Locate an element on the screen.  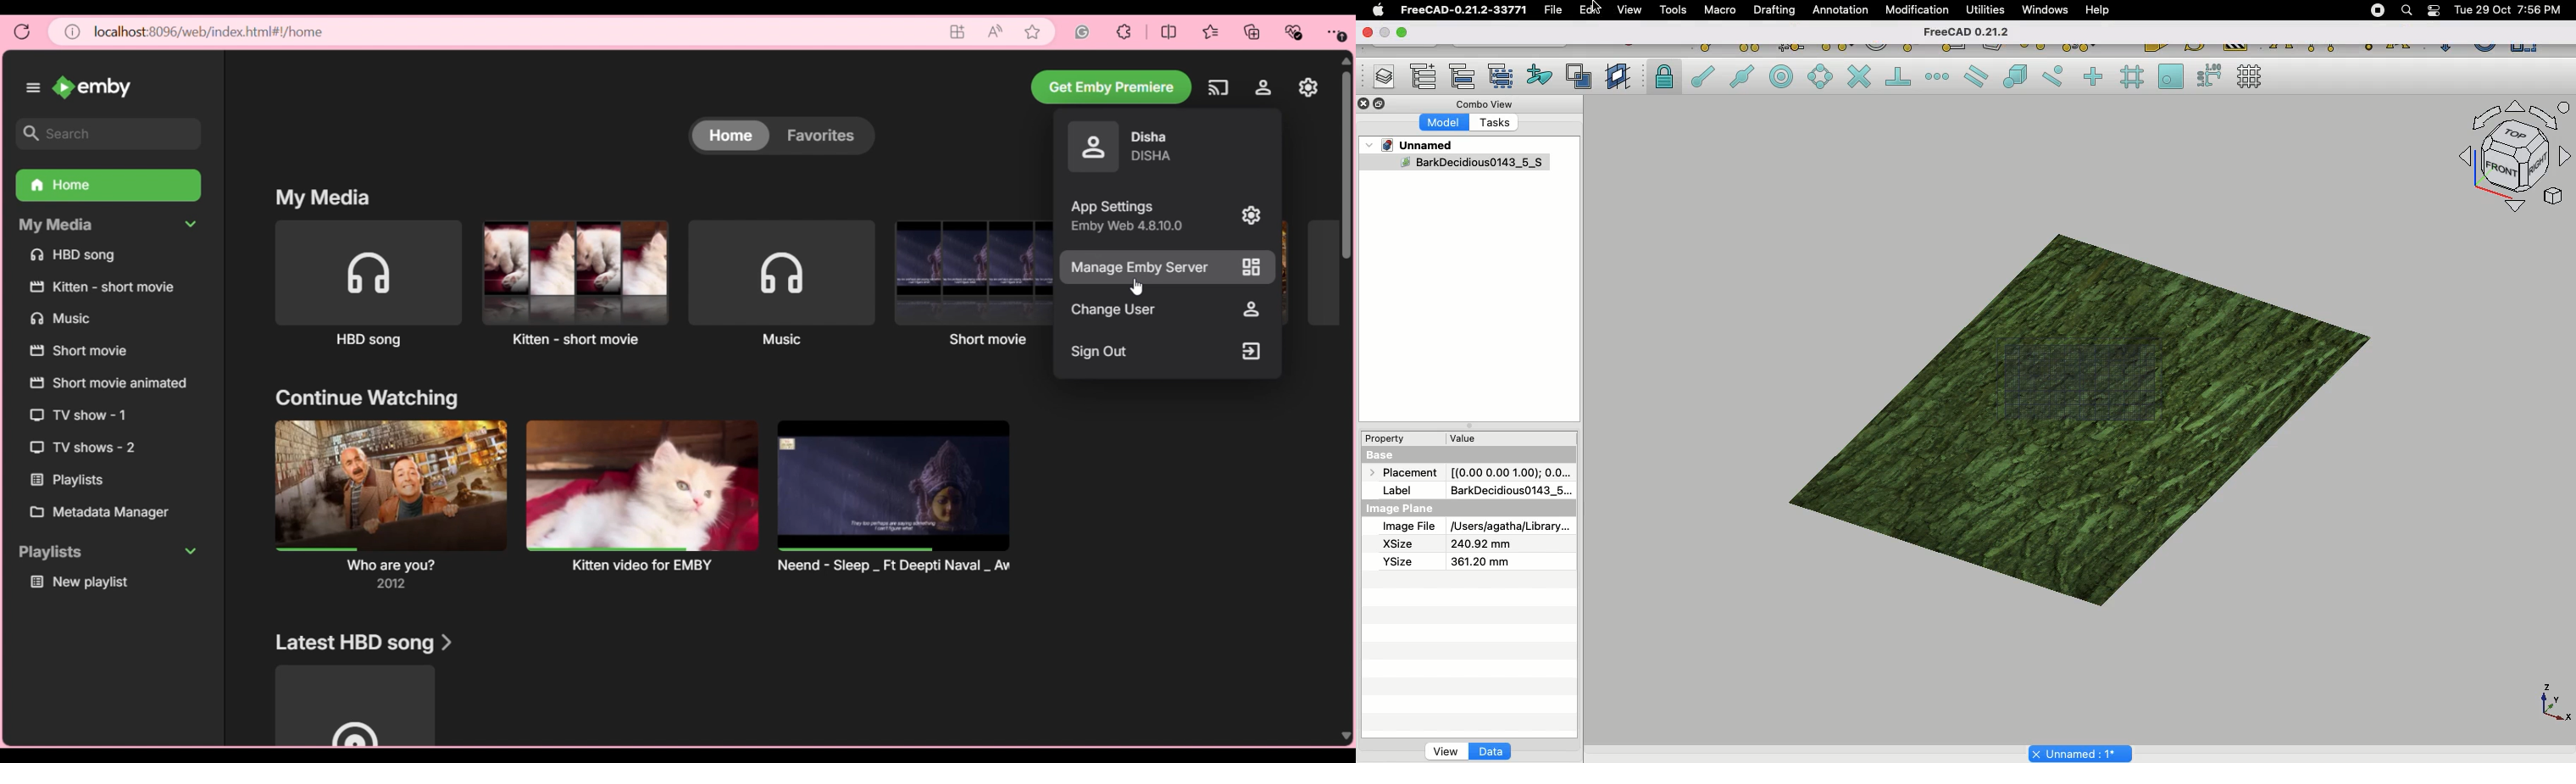
Move to group is located at coordinates (1465, 76).